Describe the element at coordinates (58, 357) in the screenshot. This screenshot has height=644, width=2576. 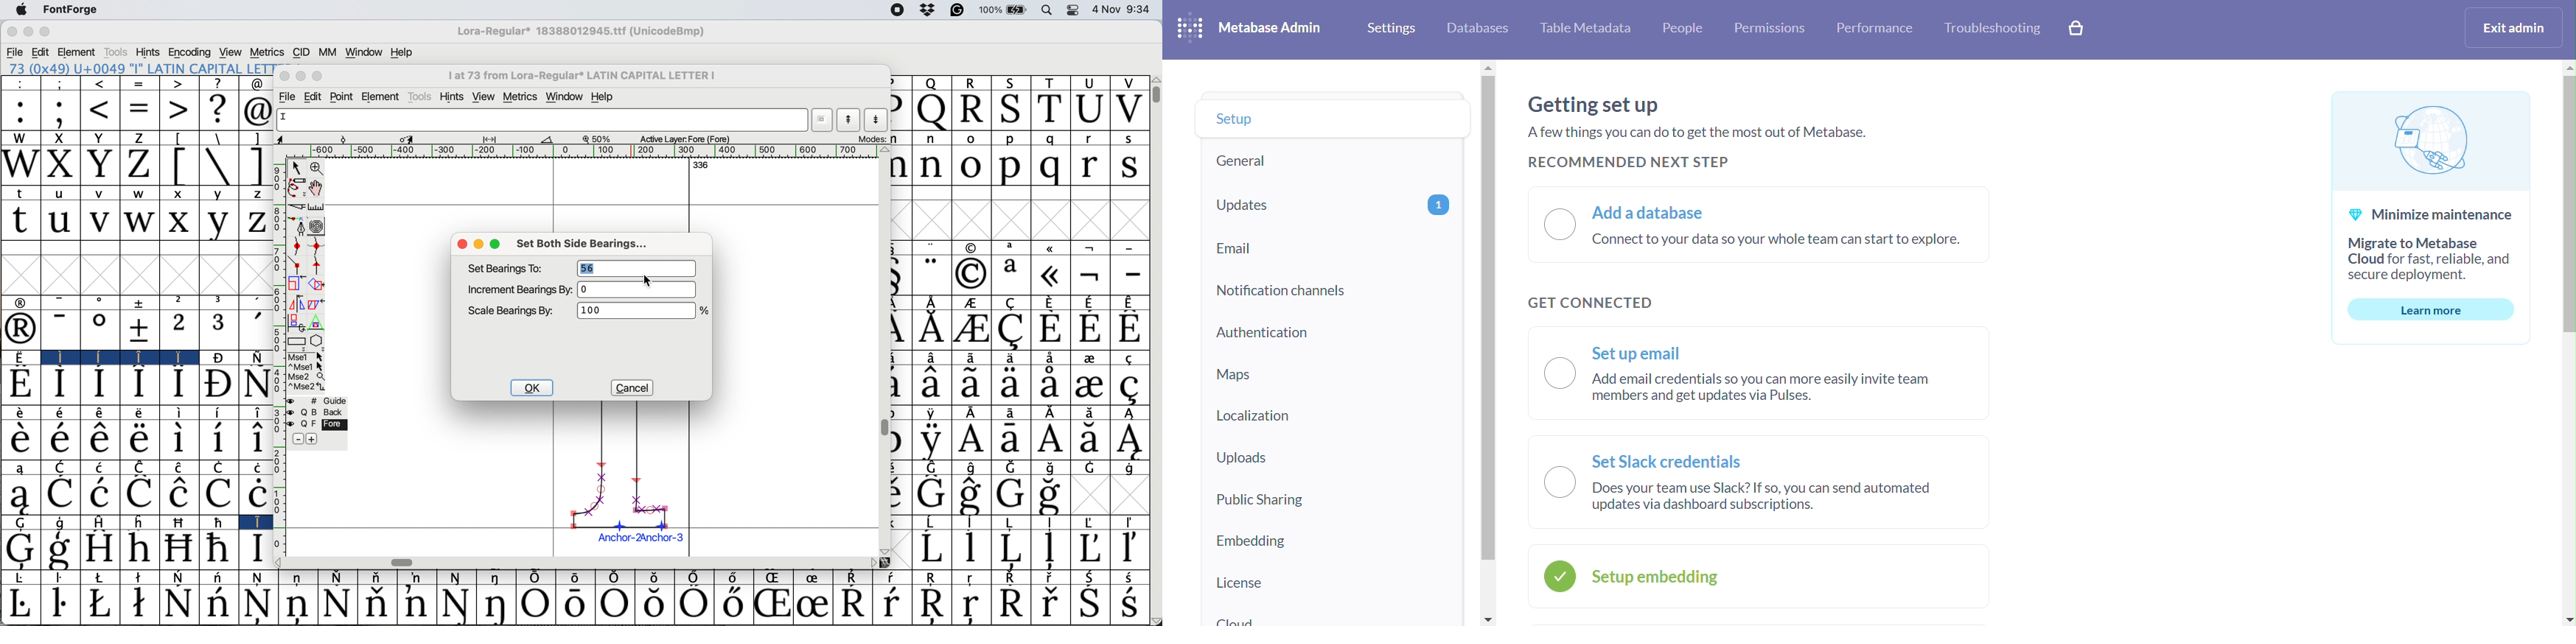
I see `I` at that location.